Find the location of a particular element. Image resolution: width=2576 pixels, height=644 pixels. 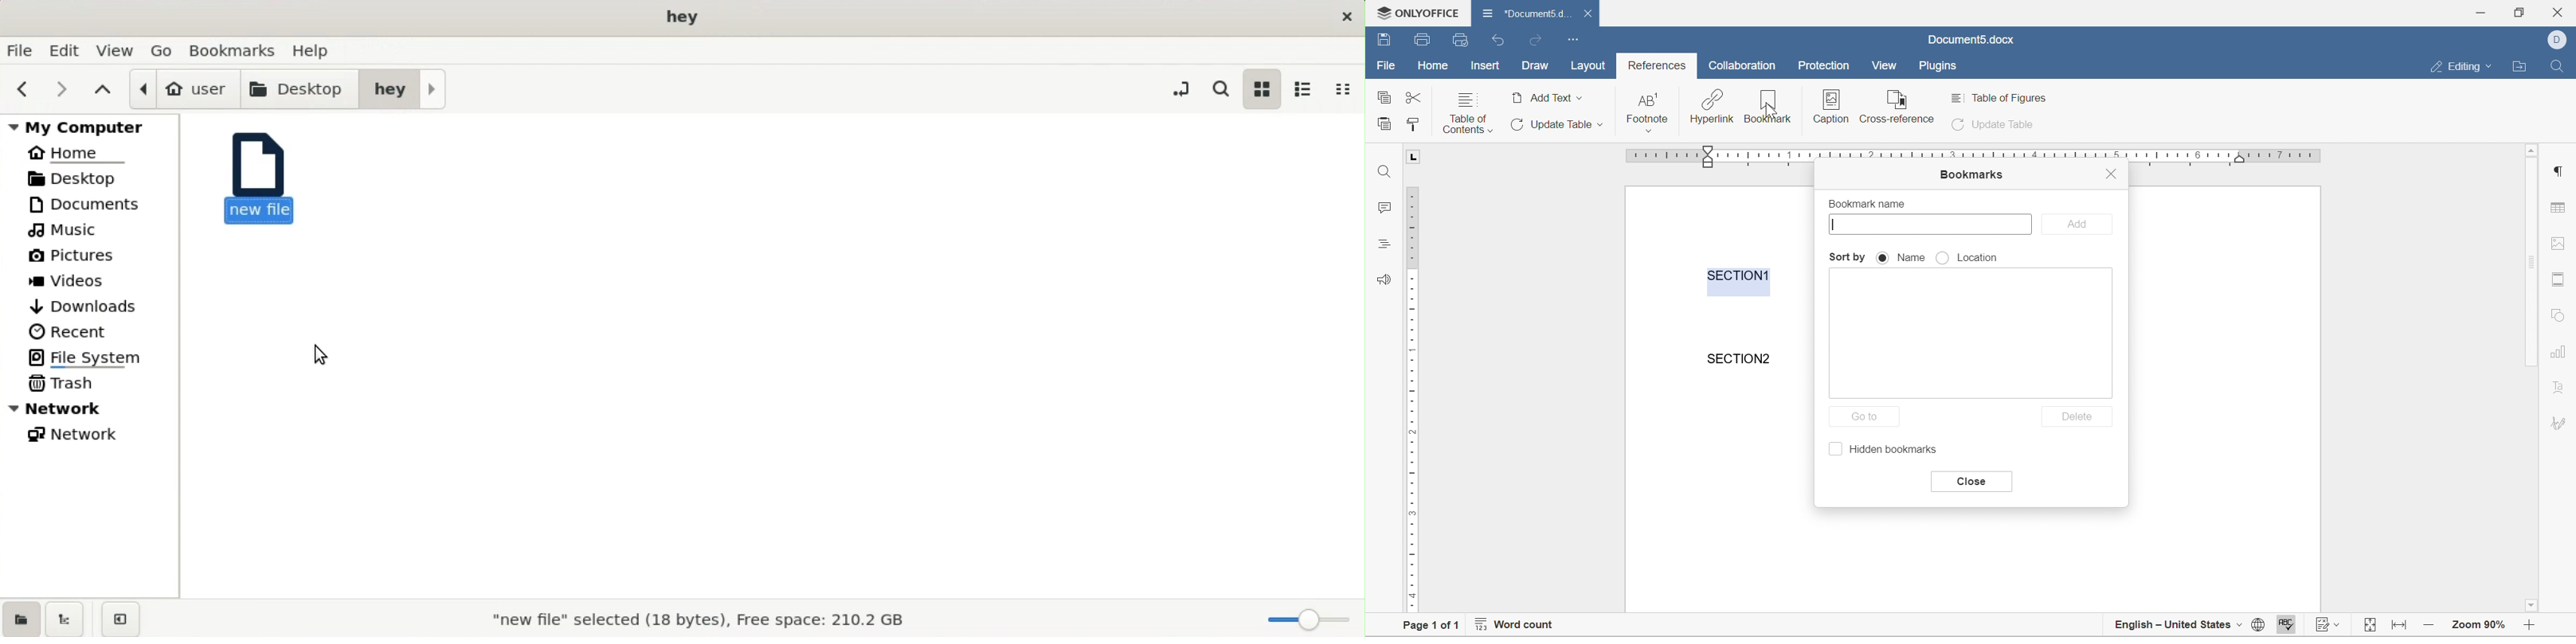

 is located at coordinates (2558, 171).